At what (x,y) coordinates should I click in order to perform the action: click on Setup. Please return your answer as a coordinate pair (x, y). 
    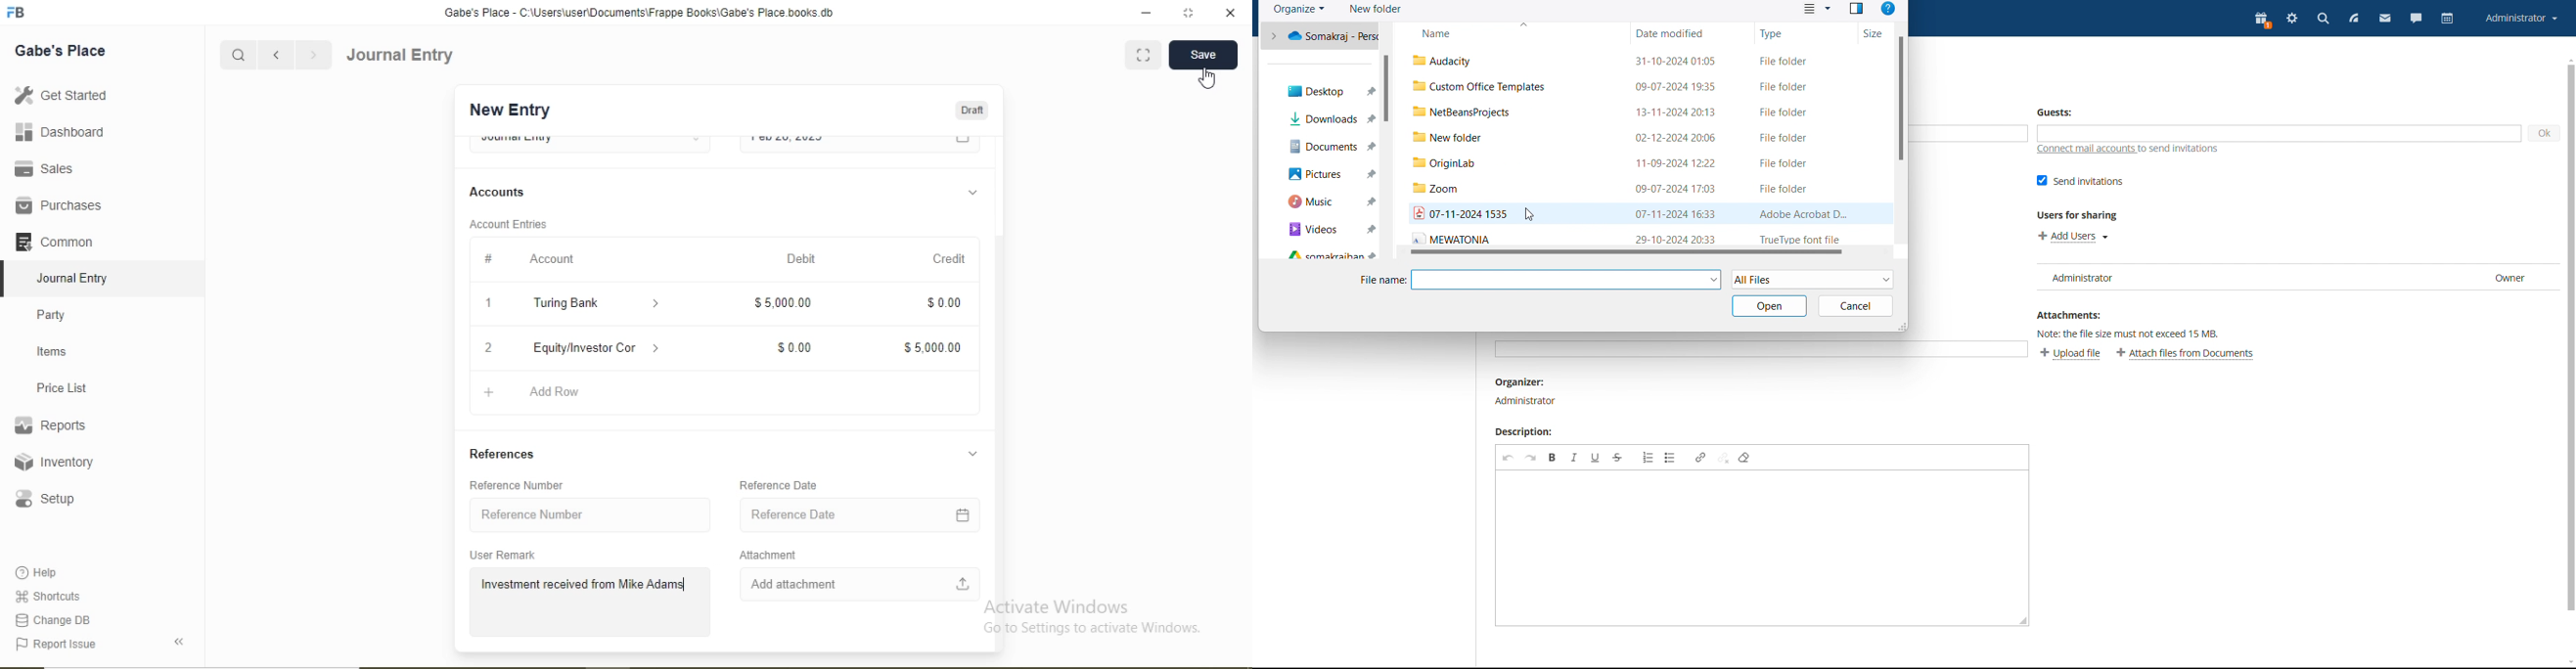
    Looking at the image, I should click on (44, 499).